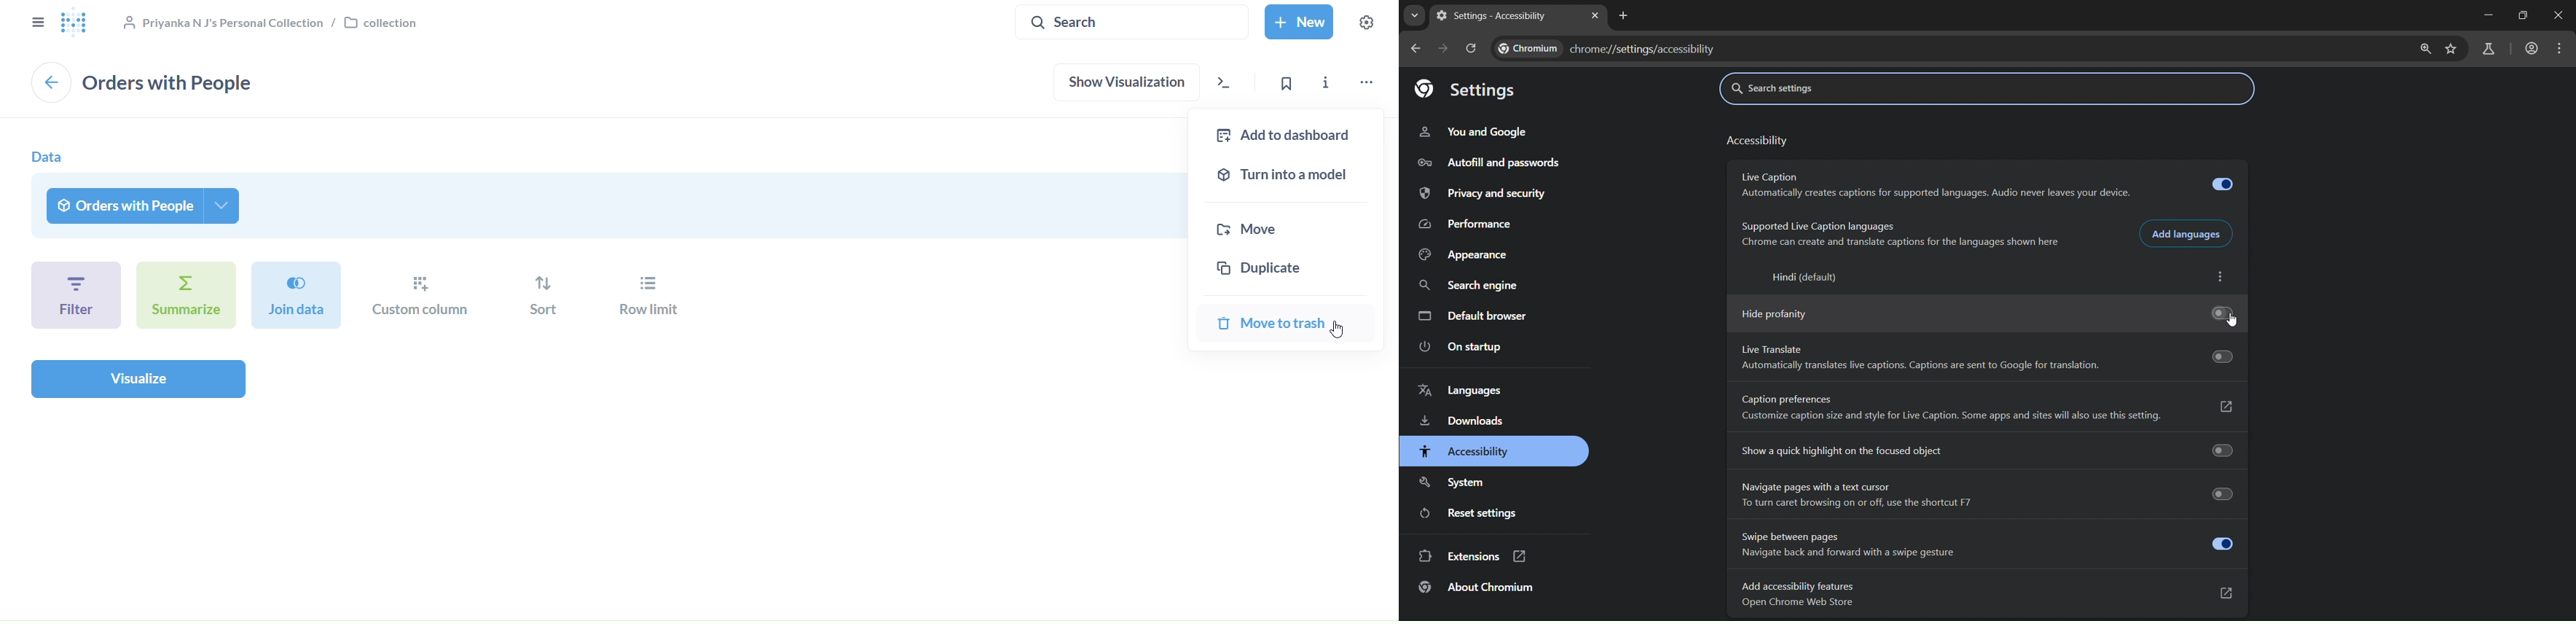 The height and width of the screenshot is (644, 2576). What do you see at coordinates (1128, 22) in the screenshot?
I see `search` at bounding box center [1128, 22].